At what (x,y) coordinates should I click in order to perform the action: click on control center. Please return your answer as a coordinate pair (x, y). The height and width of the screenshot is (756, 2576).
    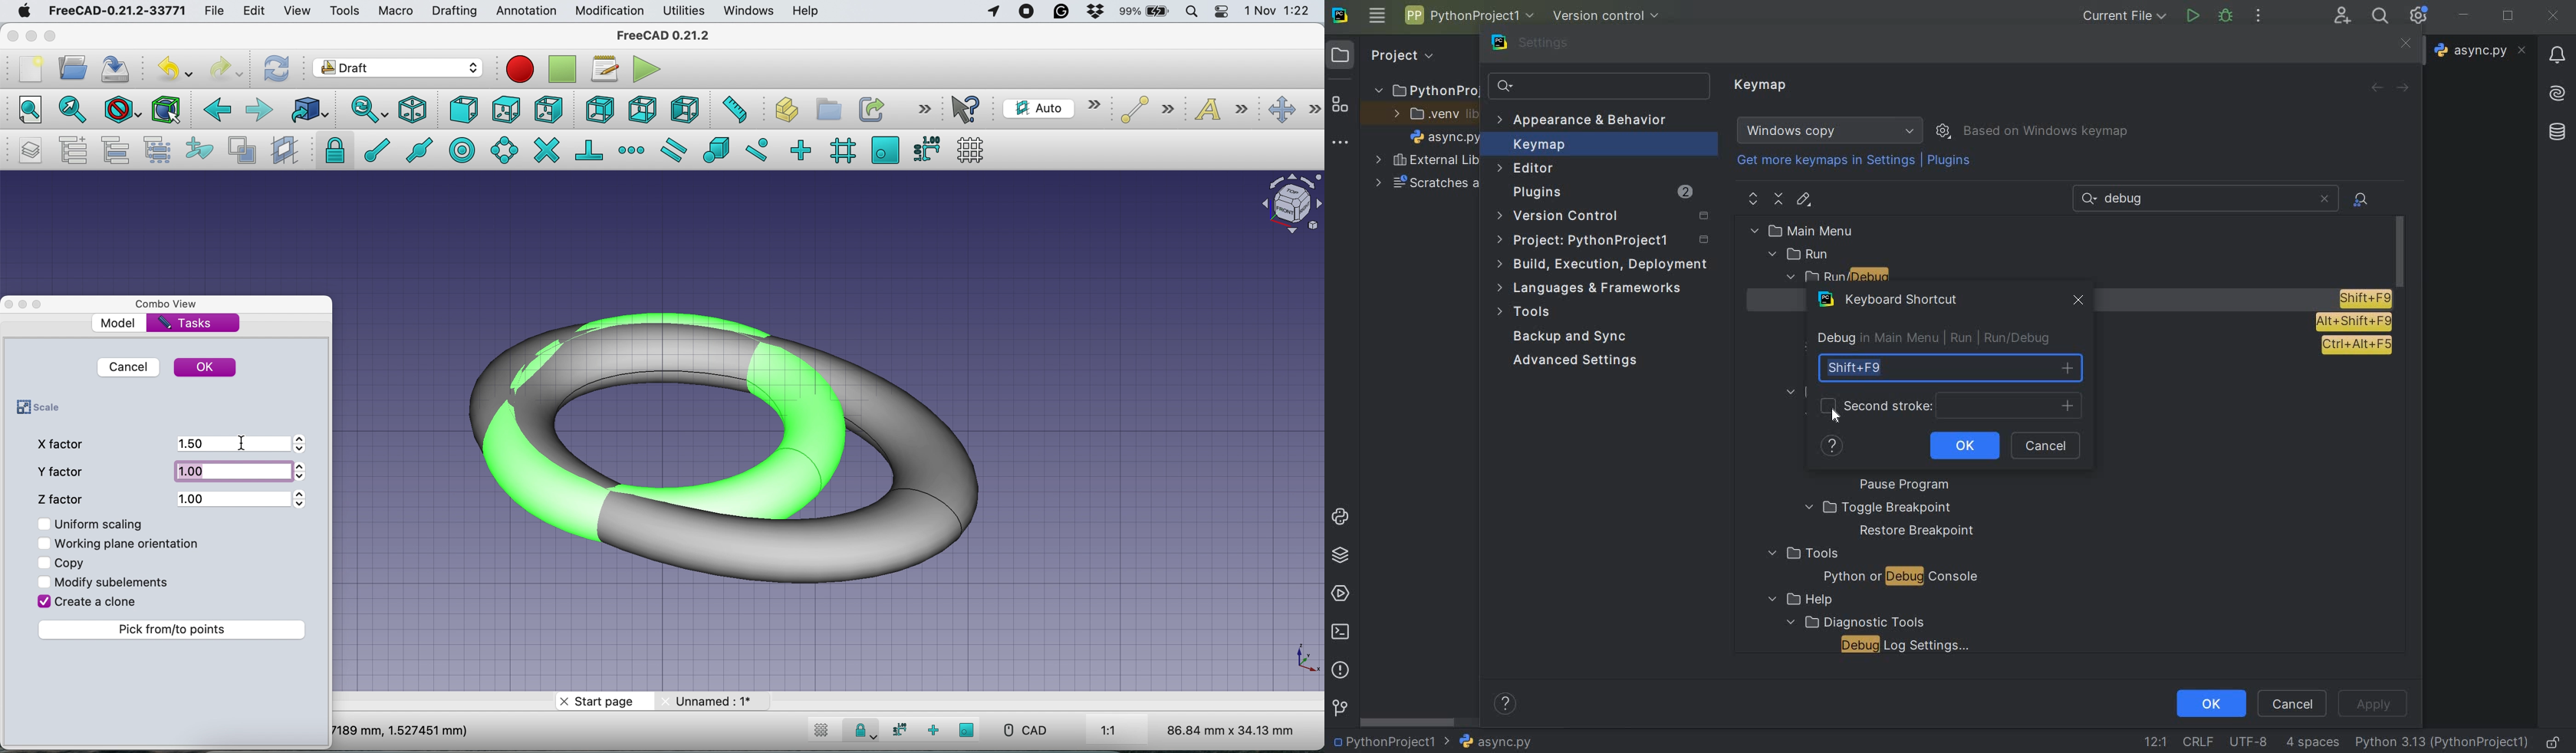
    Looking at the image, I should click on (1222, 13).